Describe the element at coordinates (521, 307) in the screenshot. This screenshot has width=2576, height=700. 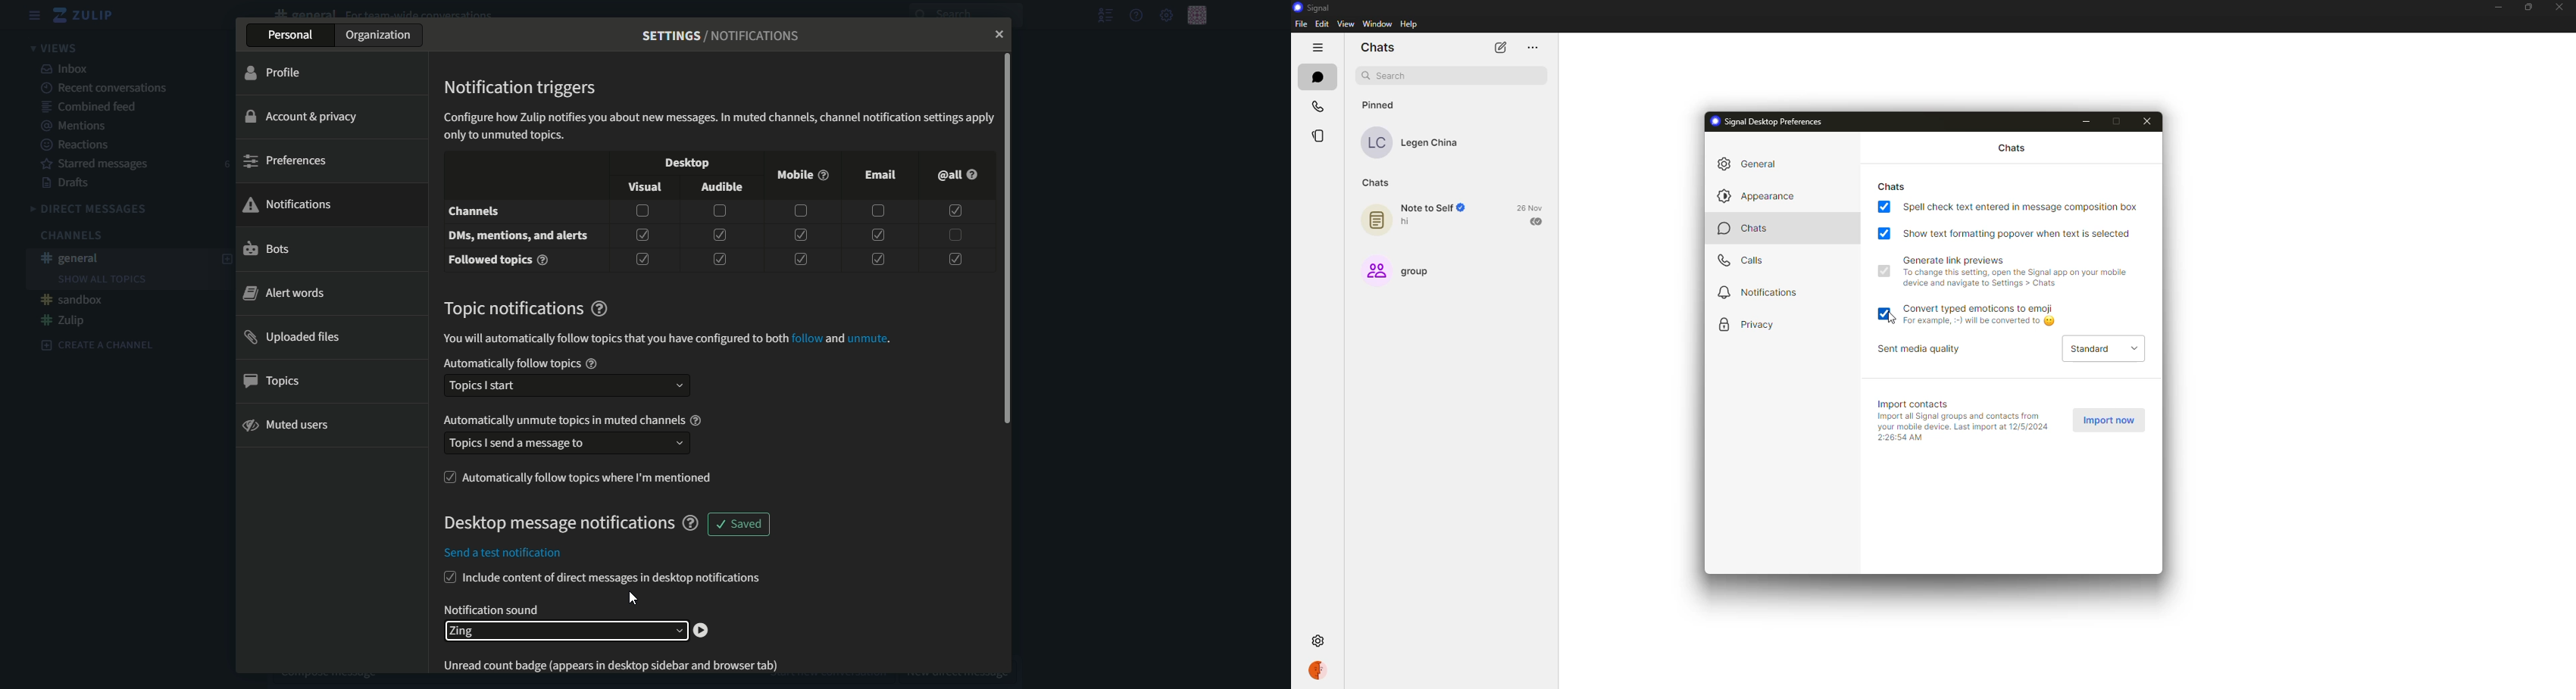
I see `text` at that location.